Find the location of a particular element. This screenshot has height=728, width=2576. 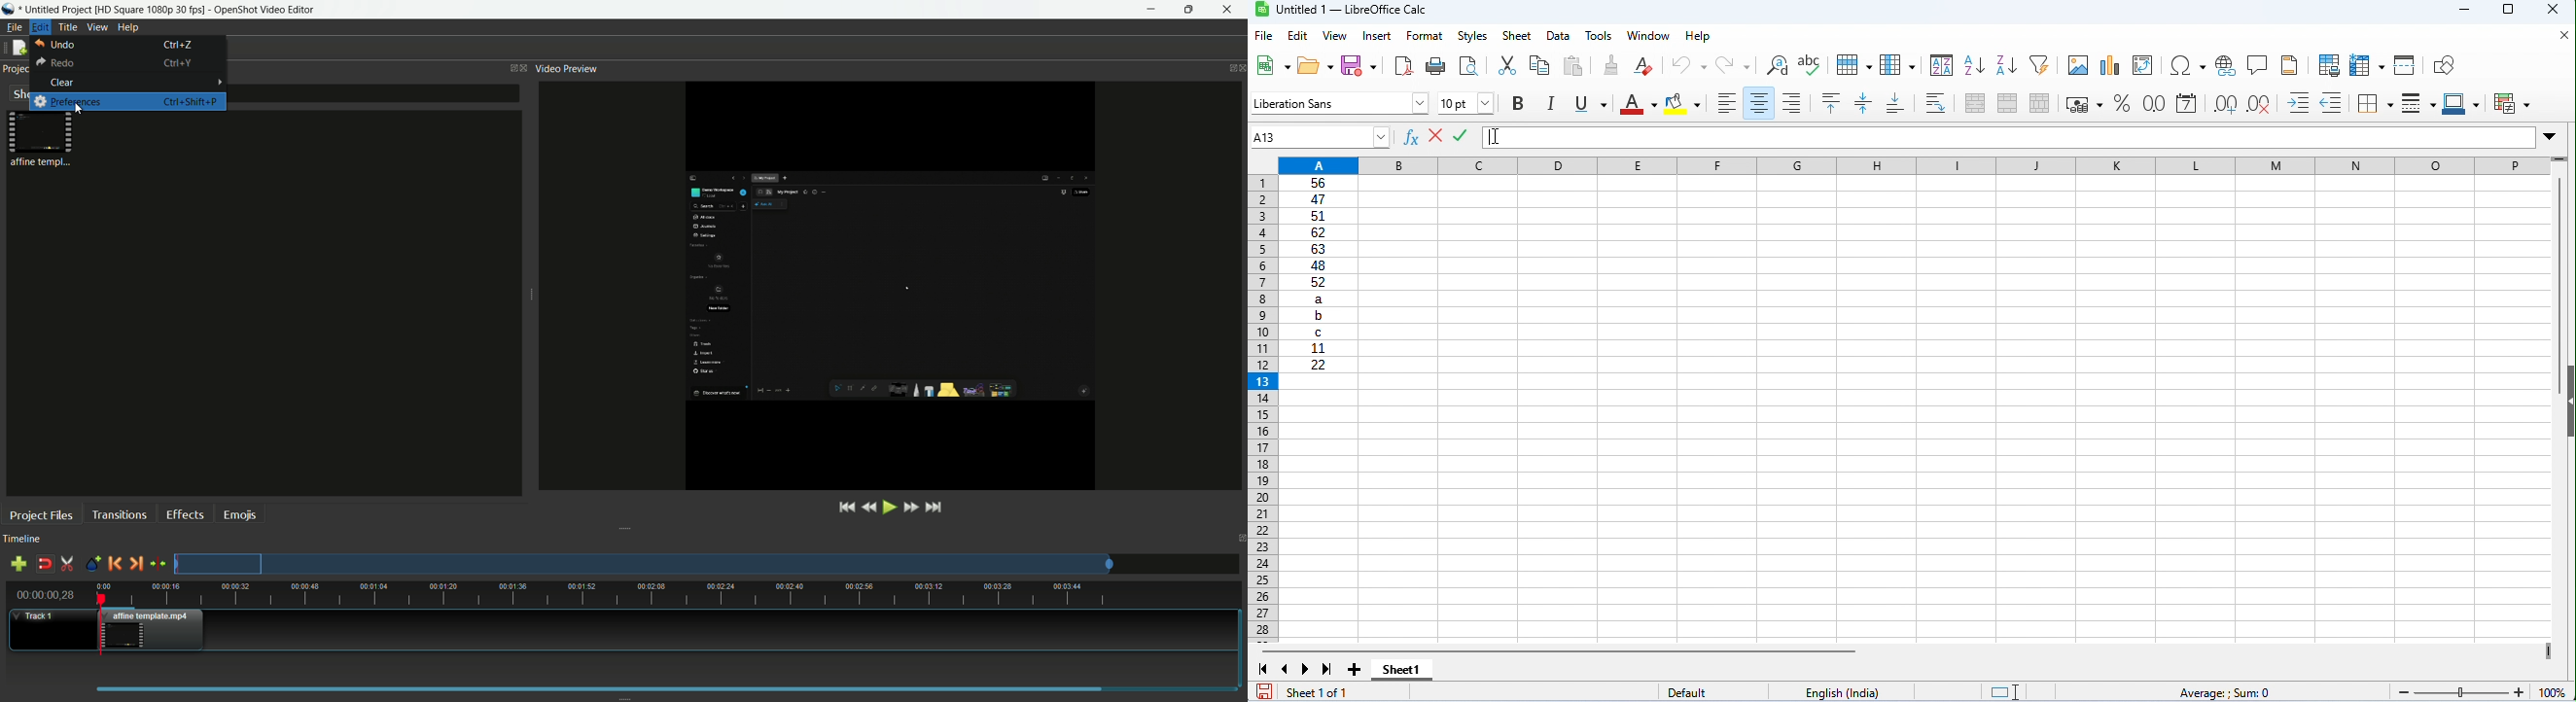

conditional is located at coordinates (2511, 102).